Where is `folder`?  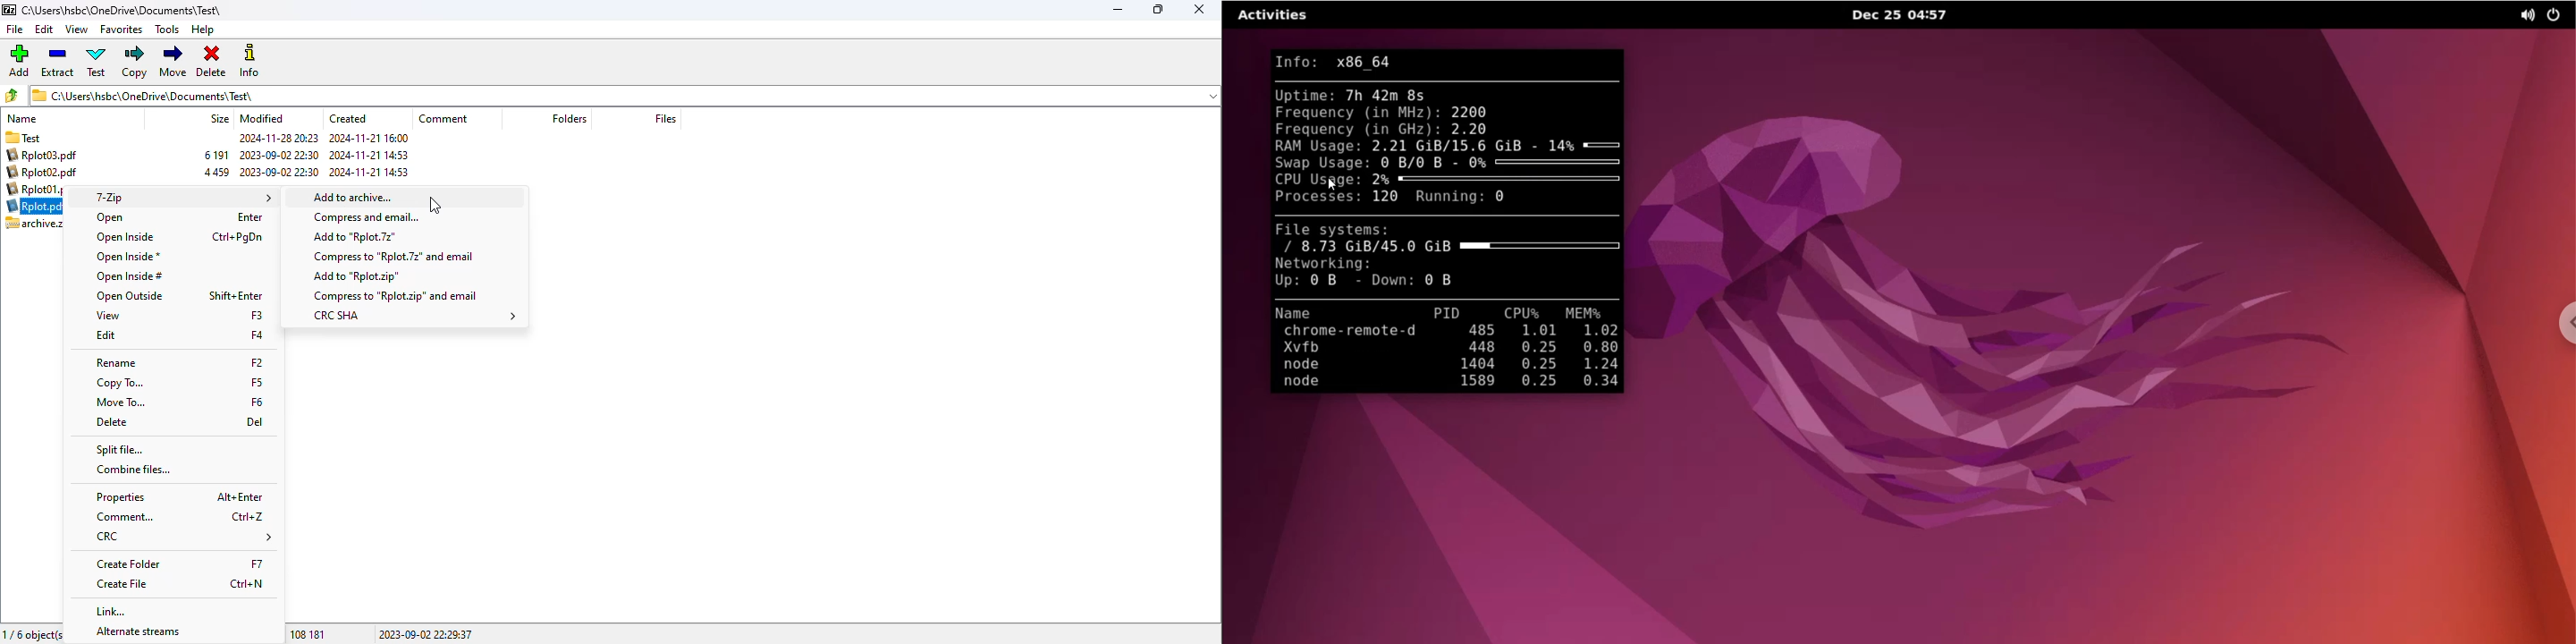 folder is located at coordinates (36, 136).